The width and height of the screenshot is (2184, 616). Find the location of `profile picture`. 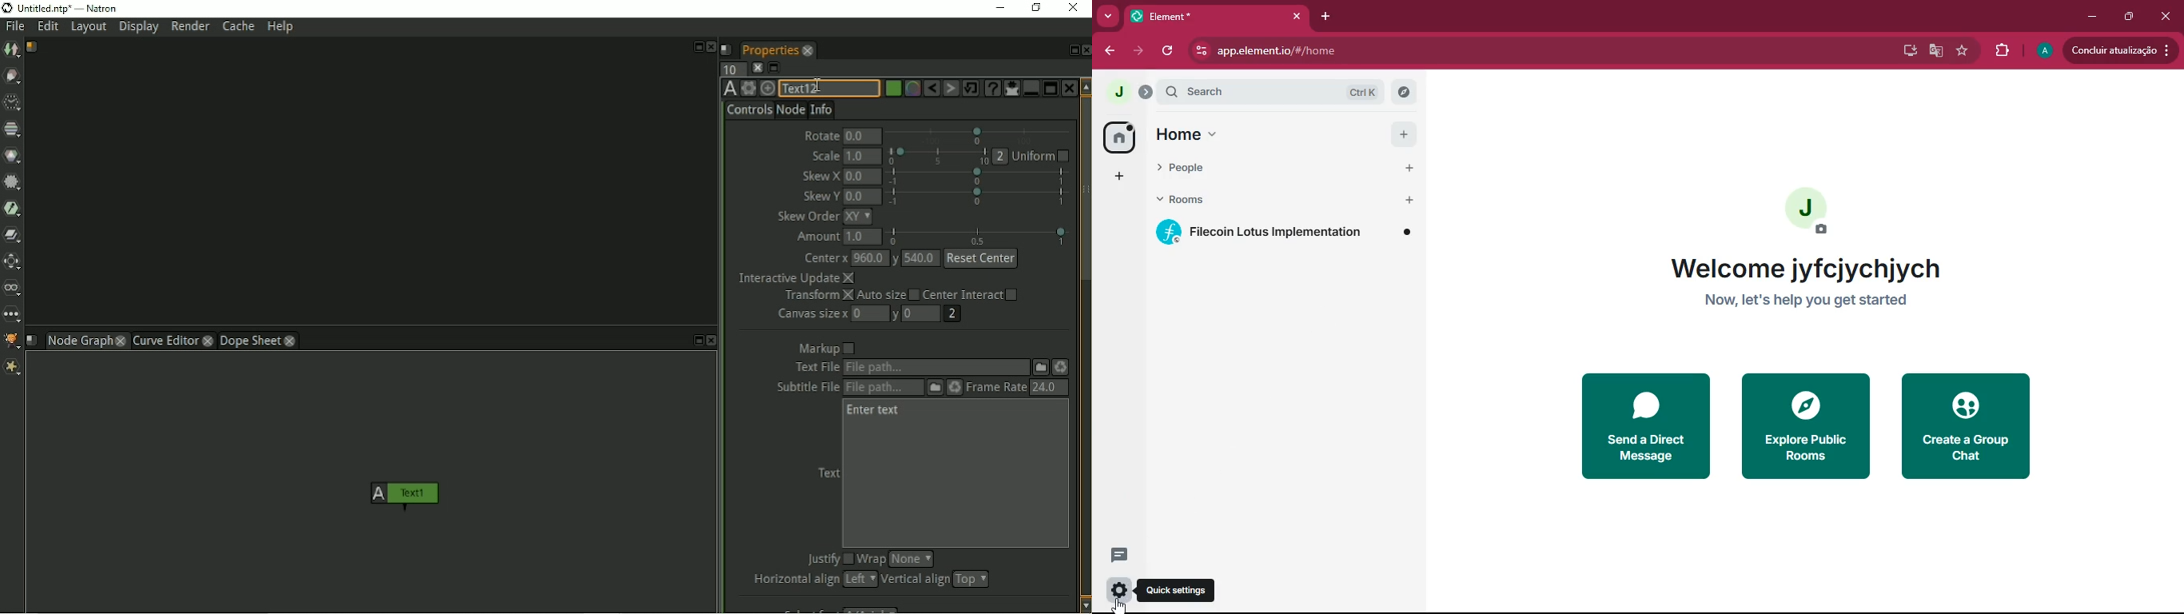

profile picture is located at coordinates (1809, 210).